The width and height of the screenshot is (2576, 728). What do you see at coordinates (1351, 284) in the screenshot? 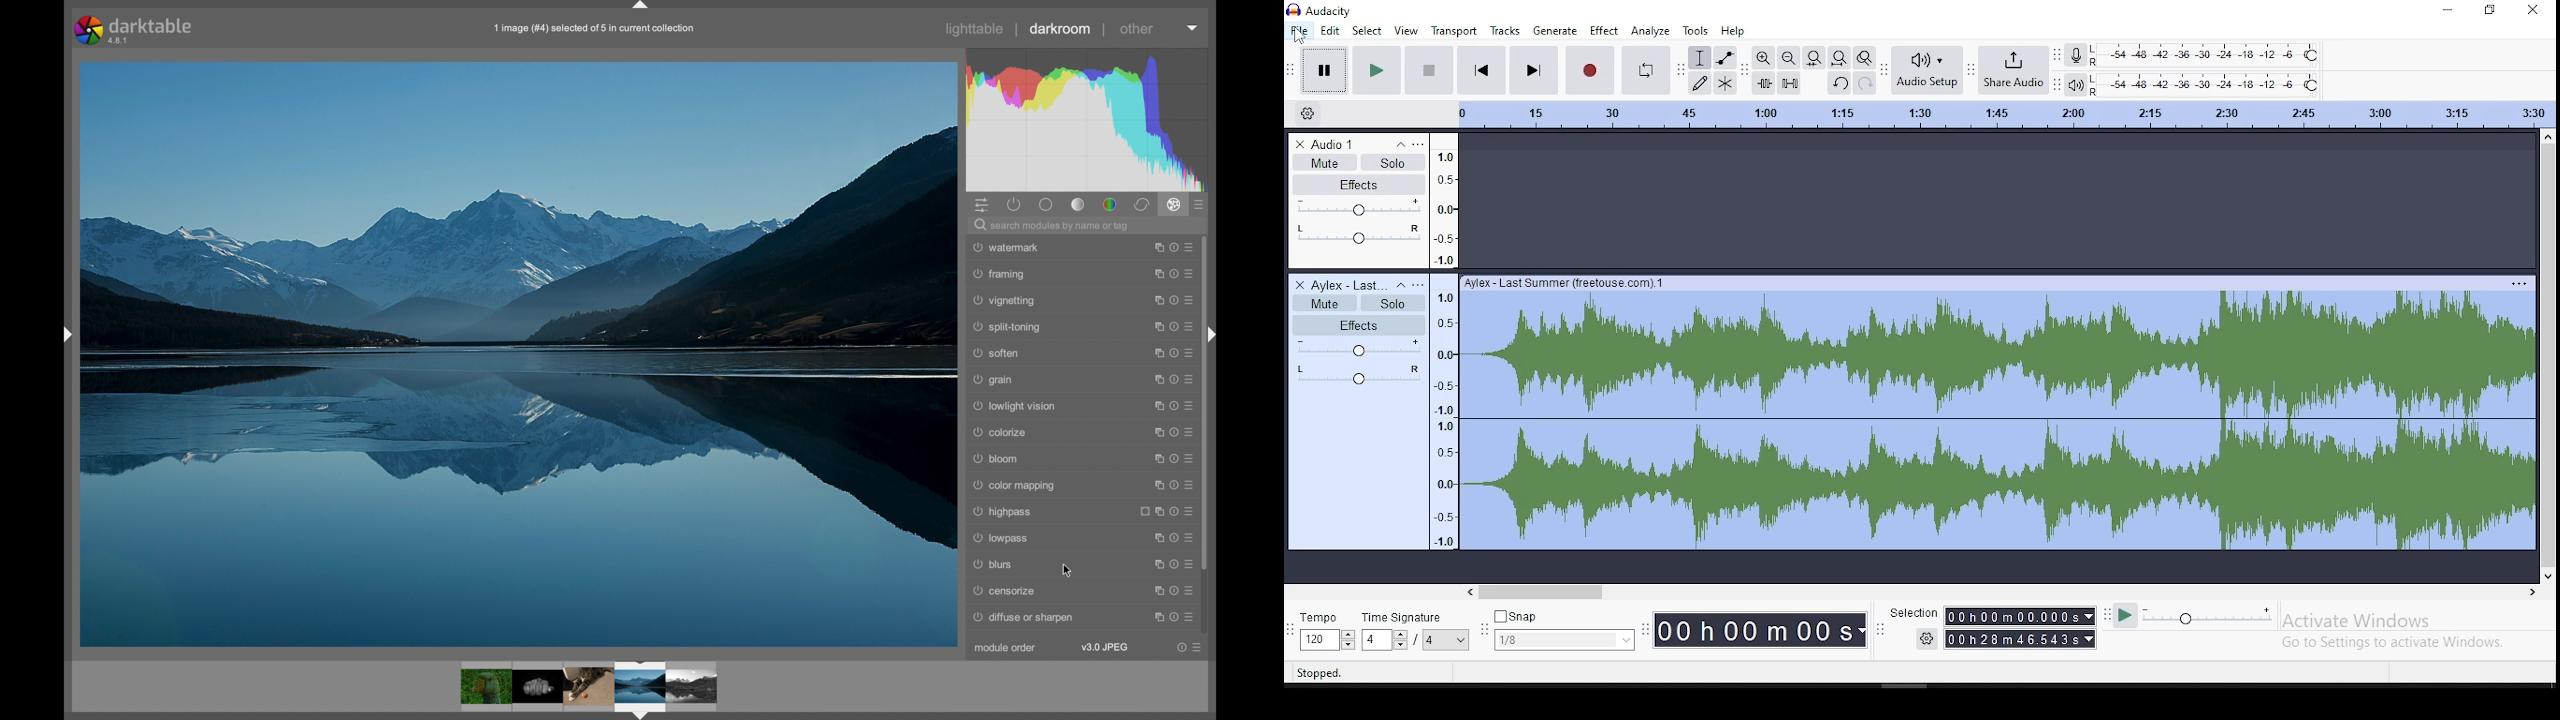
I see `audio track name` at bounding box center [1351, 284].